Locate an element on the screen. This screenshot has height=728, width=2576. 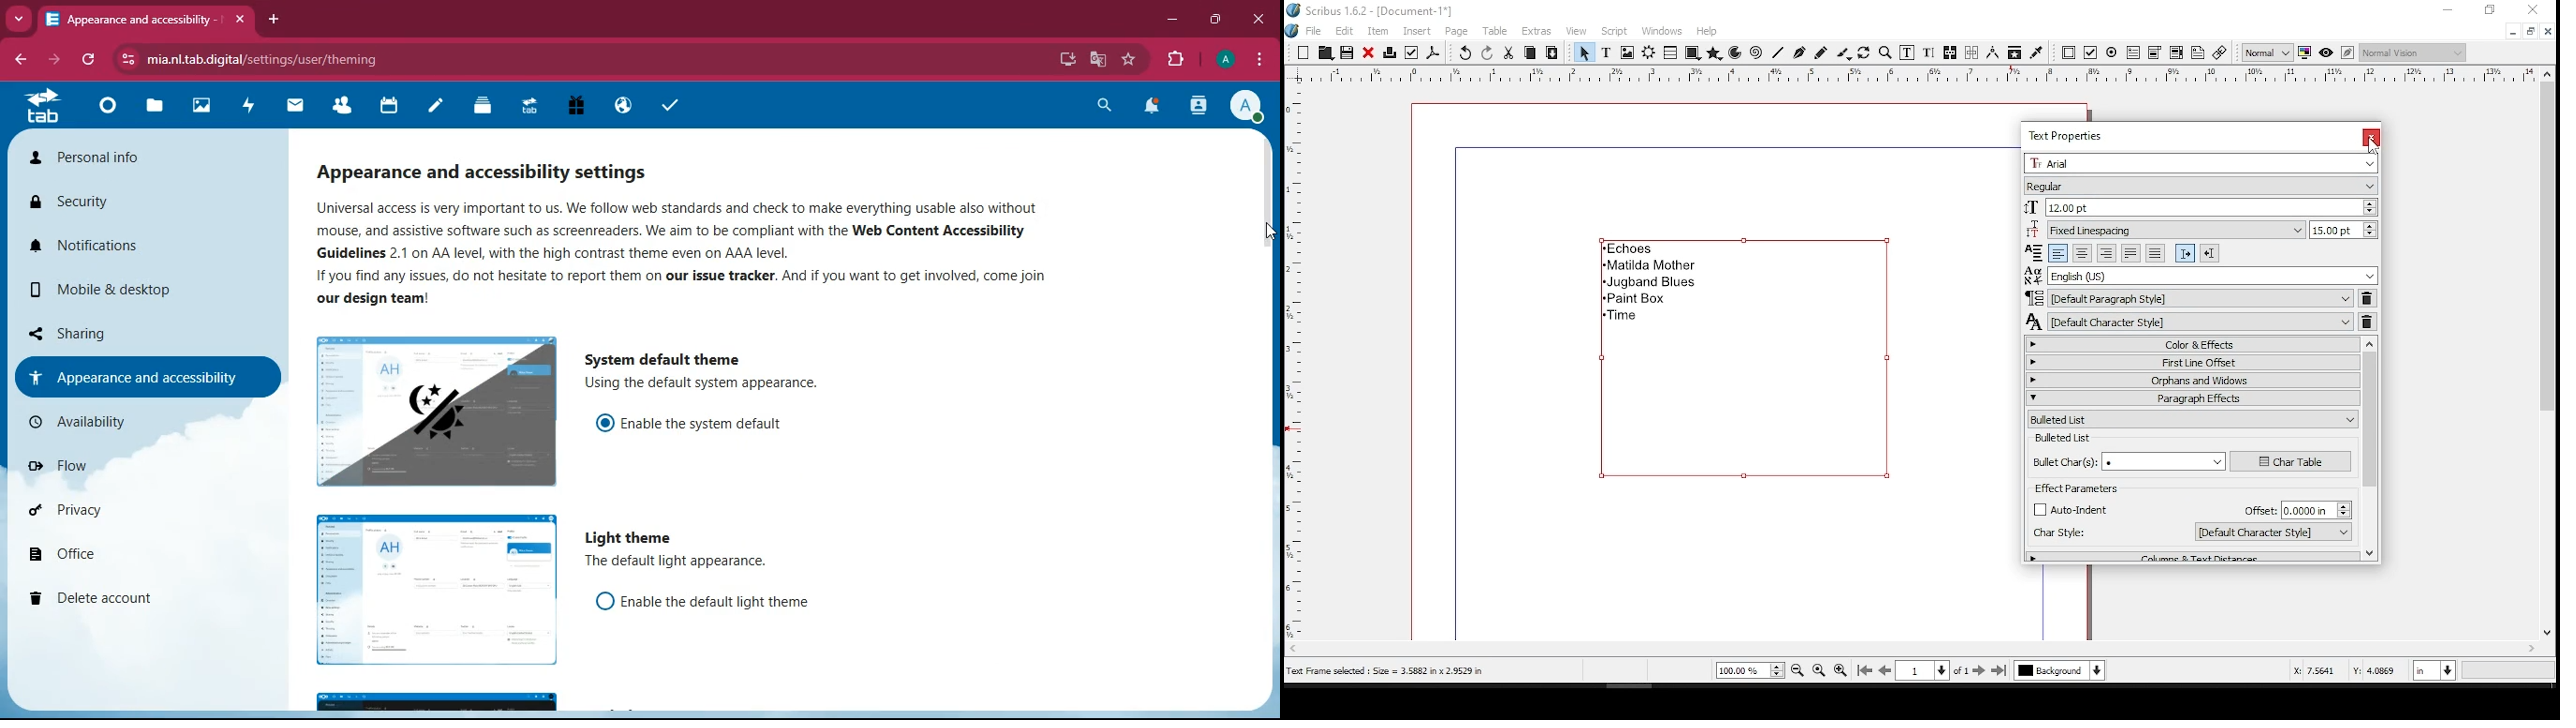
PDF check button is located at coordinates (2091, 53).